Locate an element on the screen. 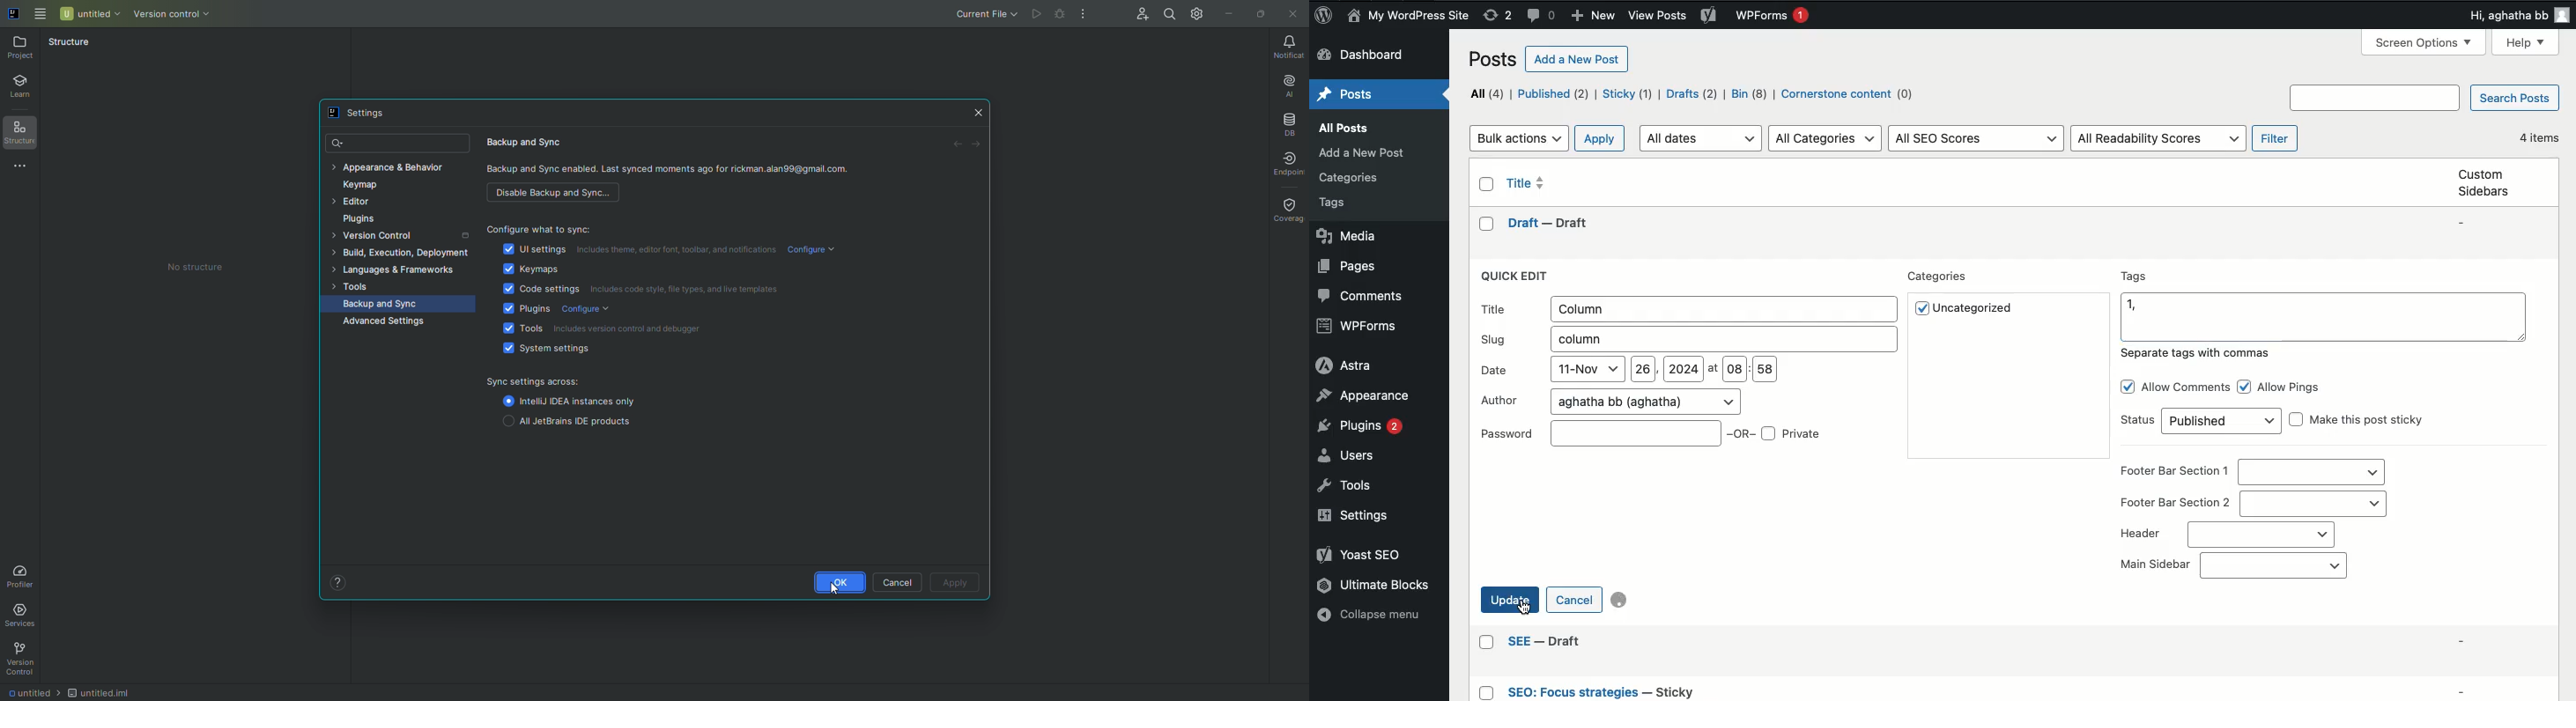  Appearance is located at coordinates (1372, 396).